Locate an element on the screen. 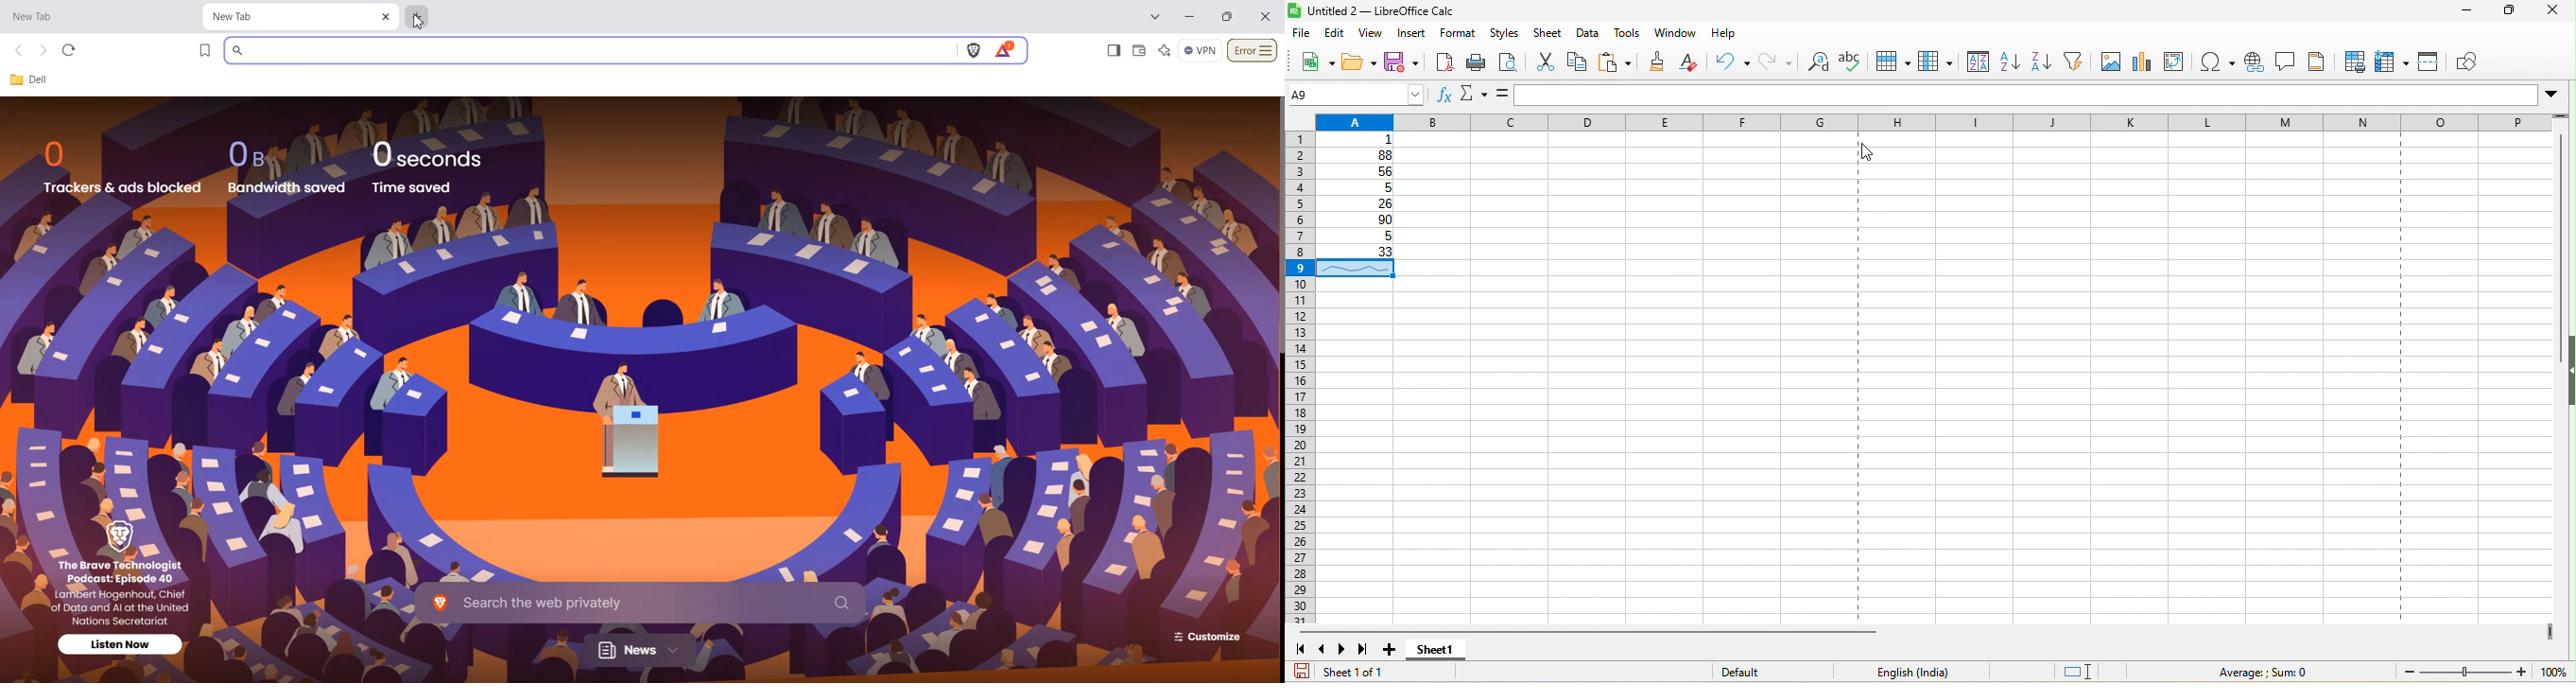 The image size is (2576, 700). scroll to next sheet is located at coordinates (1346, 652).